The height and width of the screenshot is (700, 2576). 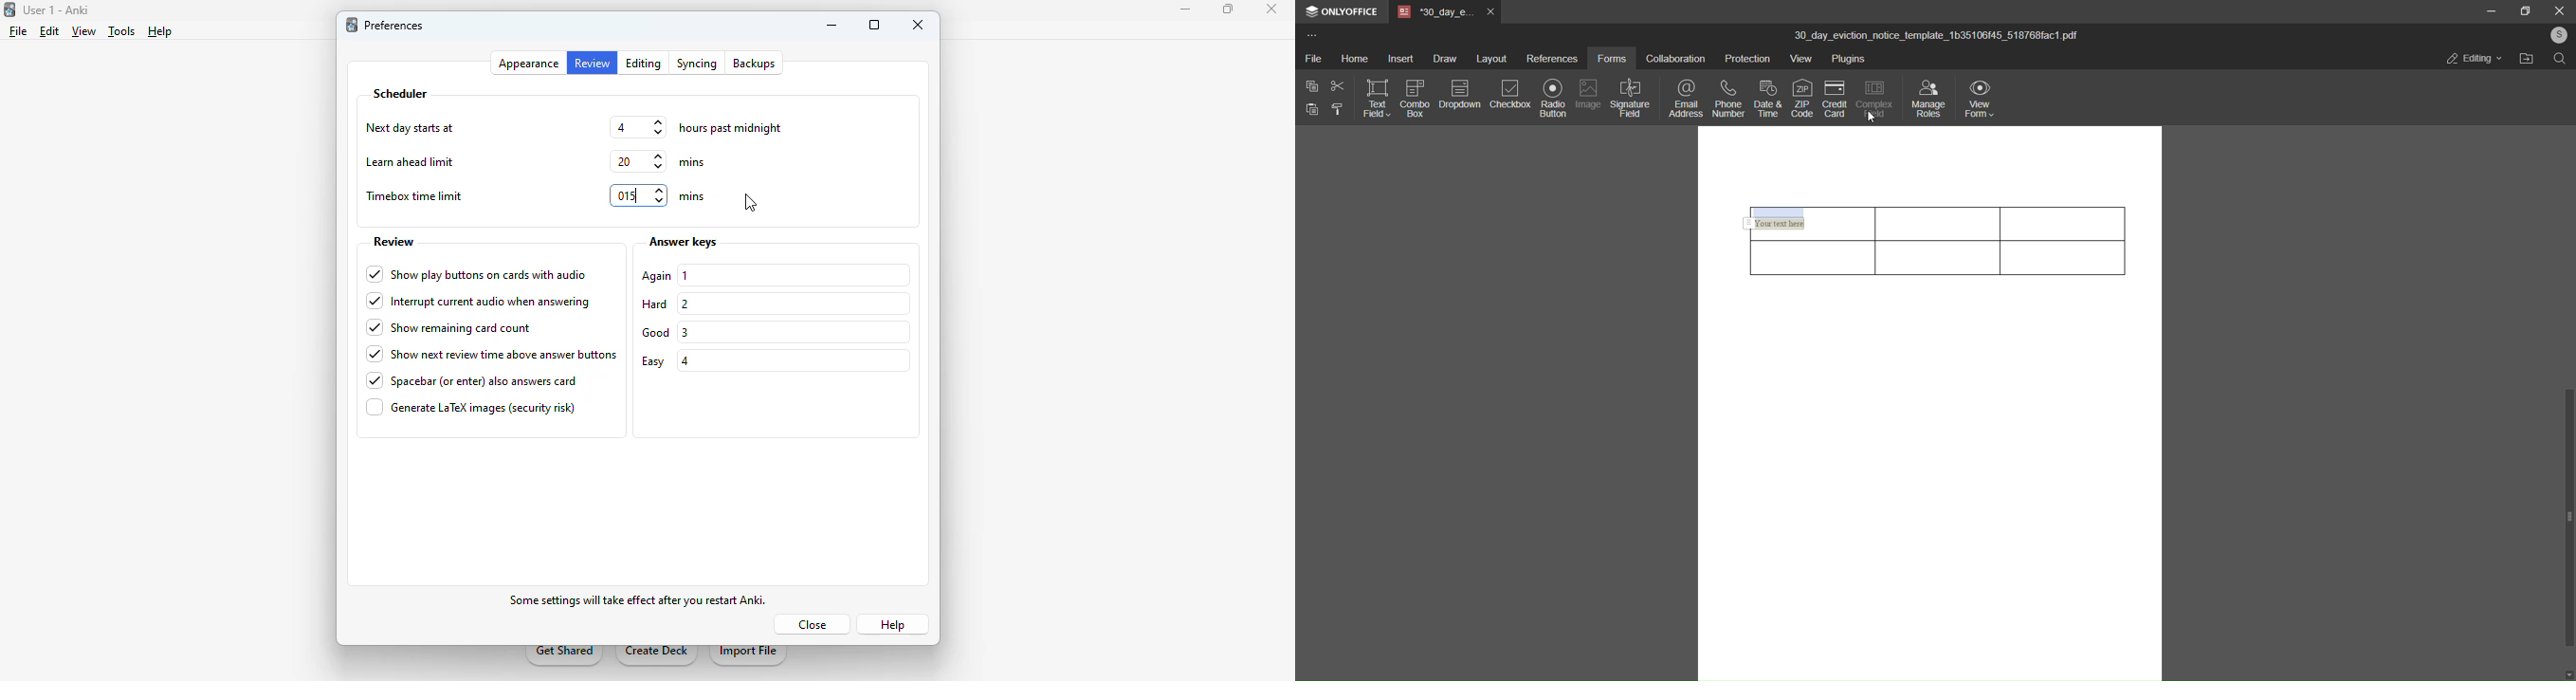 I want to click on review, so click(x=594, y=64).